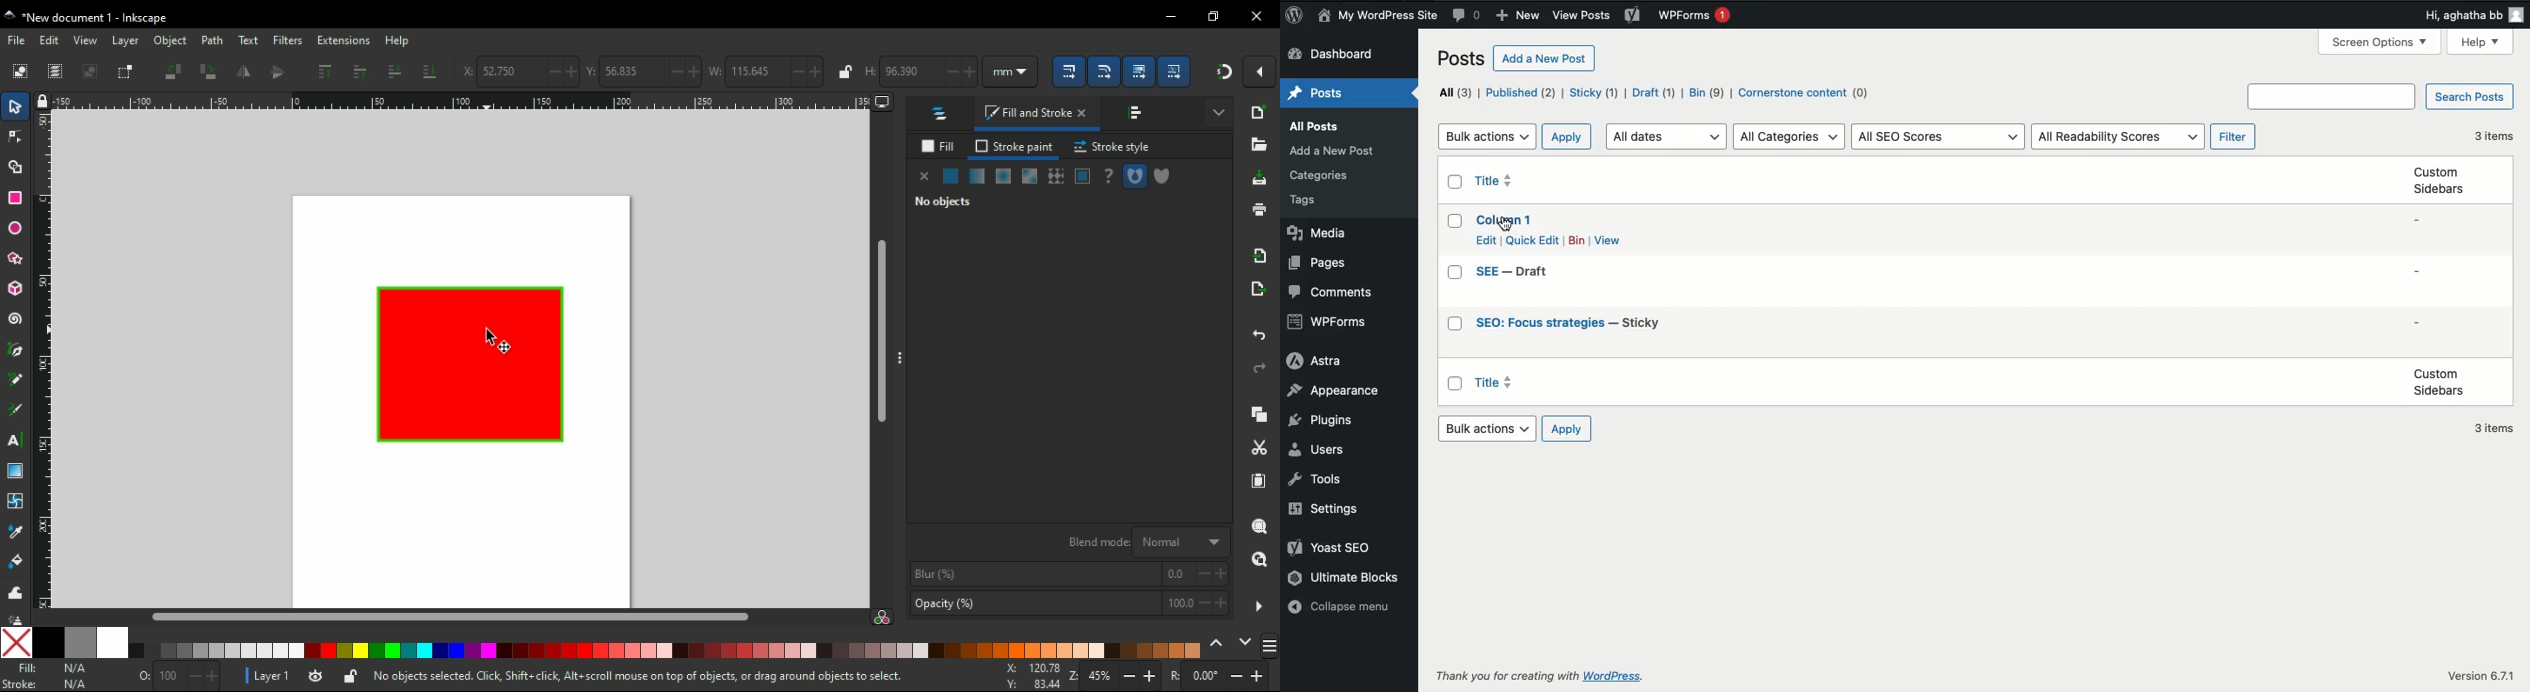  I want to click on align and distribute, so click(1137, 114).